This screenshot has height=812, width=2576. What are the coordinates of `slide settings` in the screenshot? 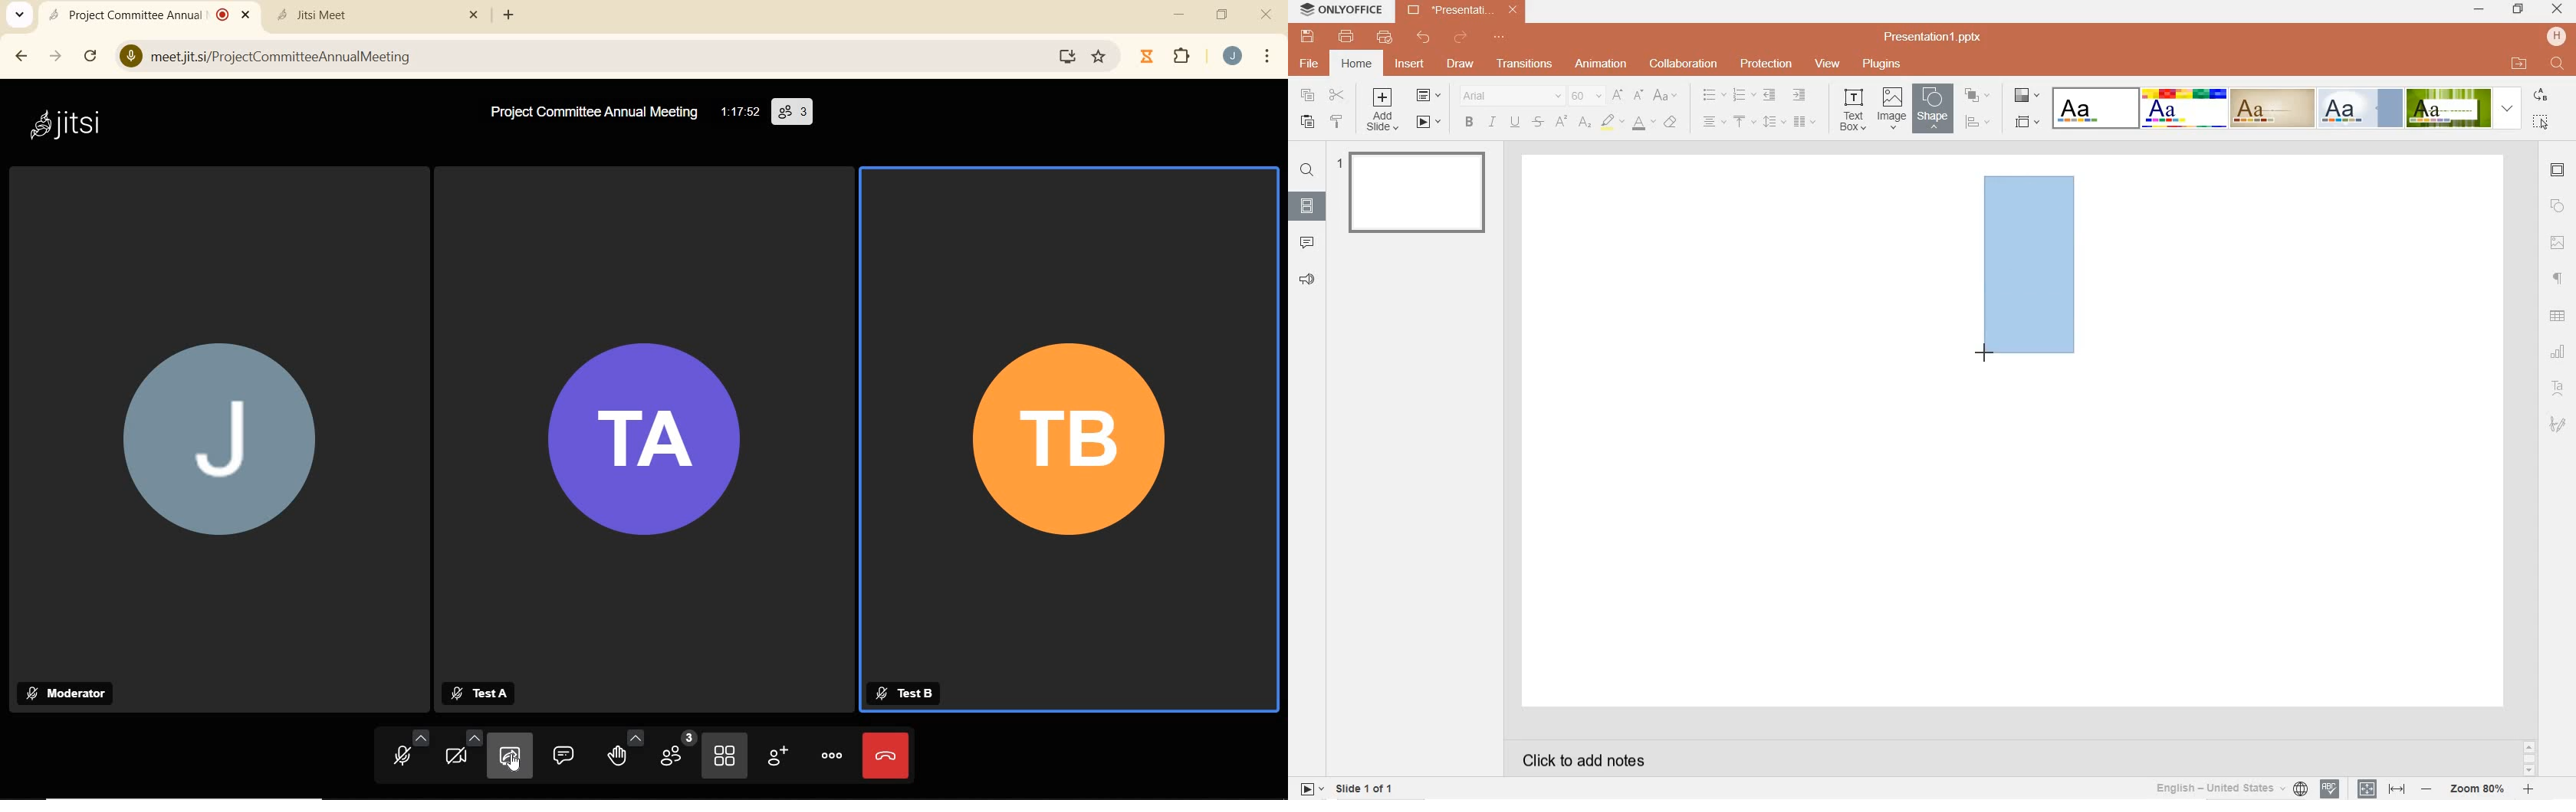 It's located at (2558, 172).